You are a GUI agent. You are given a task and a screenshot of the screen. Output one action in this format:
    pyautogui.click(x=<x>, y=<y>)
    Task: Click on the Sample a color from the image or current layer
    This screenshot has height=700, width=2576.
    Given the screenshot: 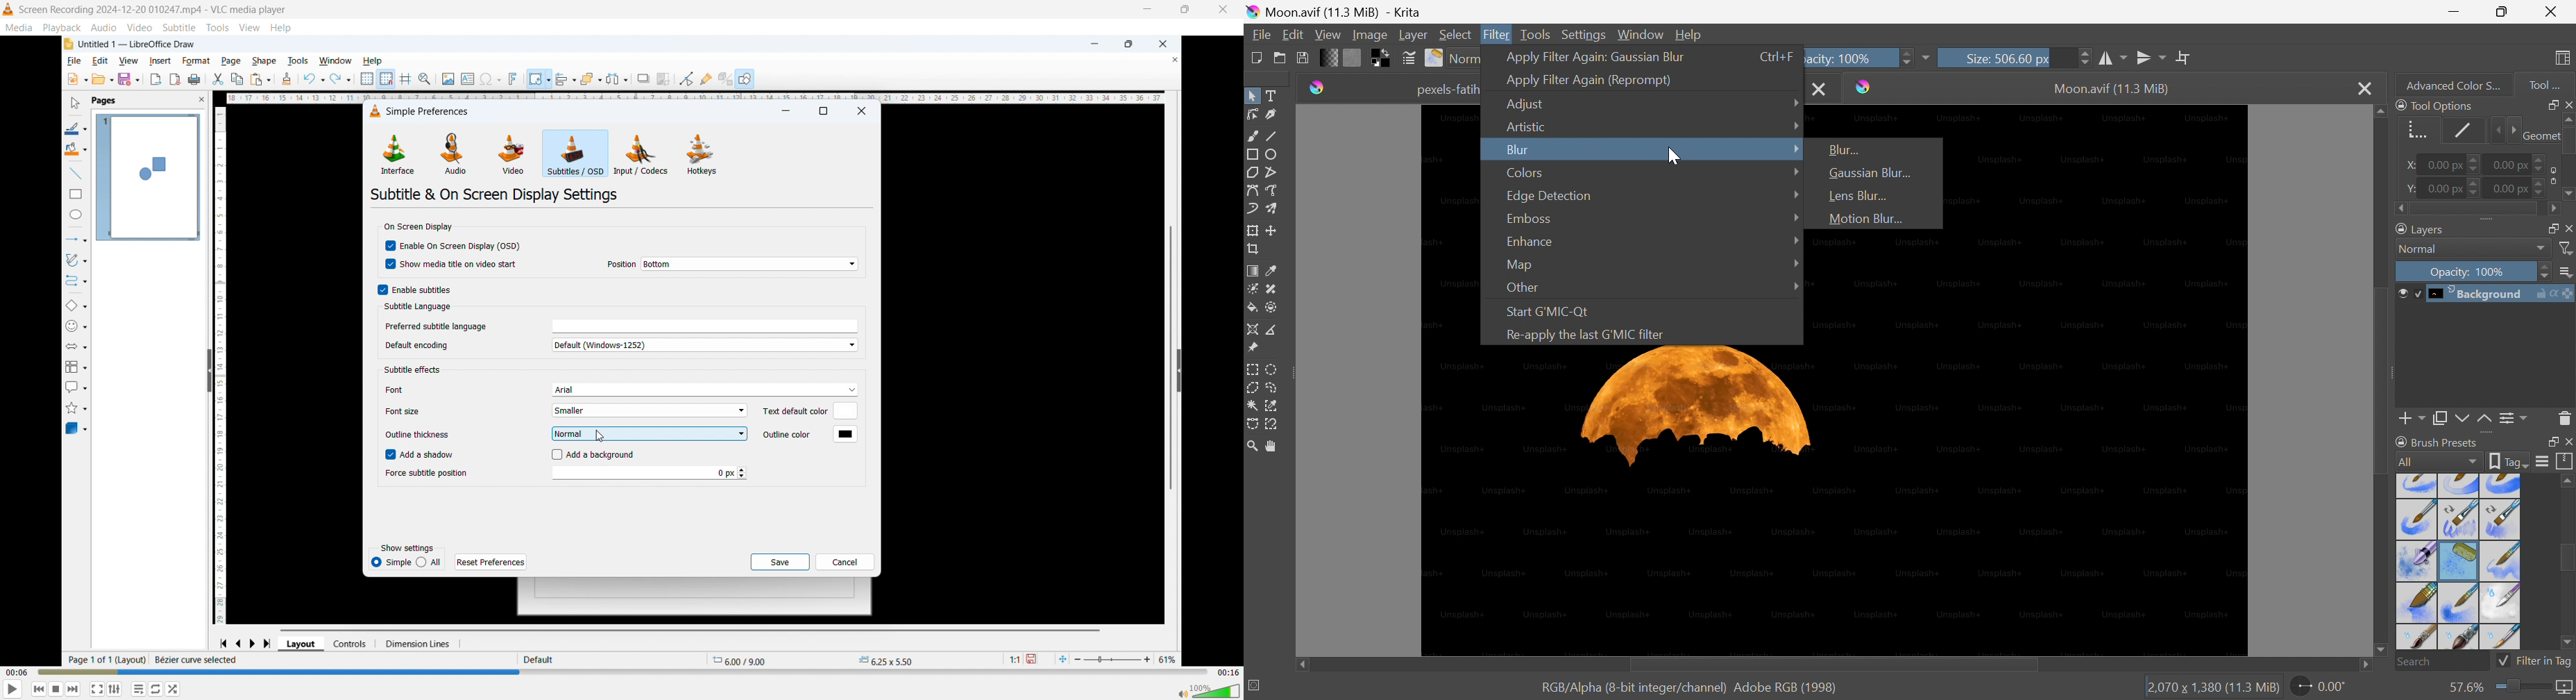 What is the action you would take?
    pyautogui.click(x=1271, y=268)
    